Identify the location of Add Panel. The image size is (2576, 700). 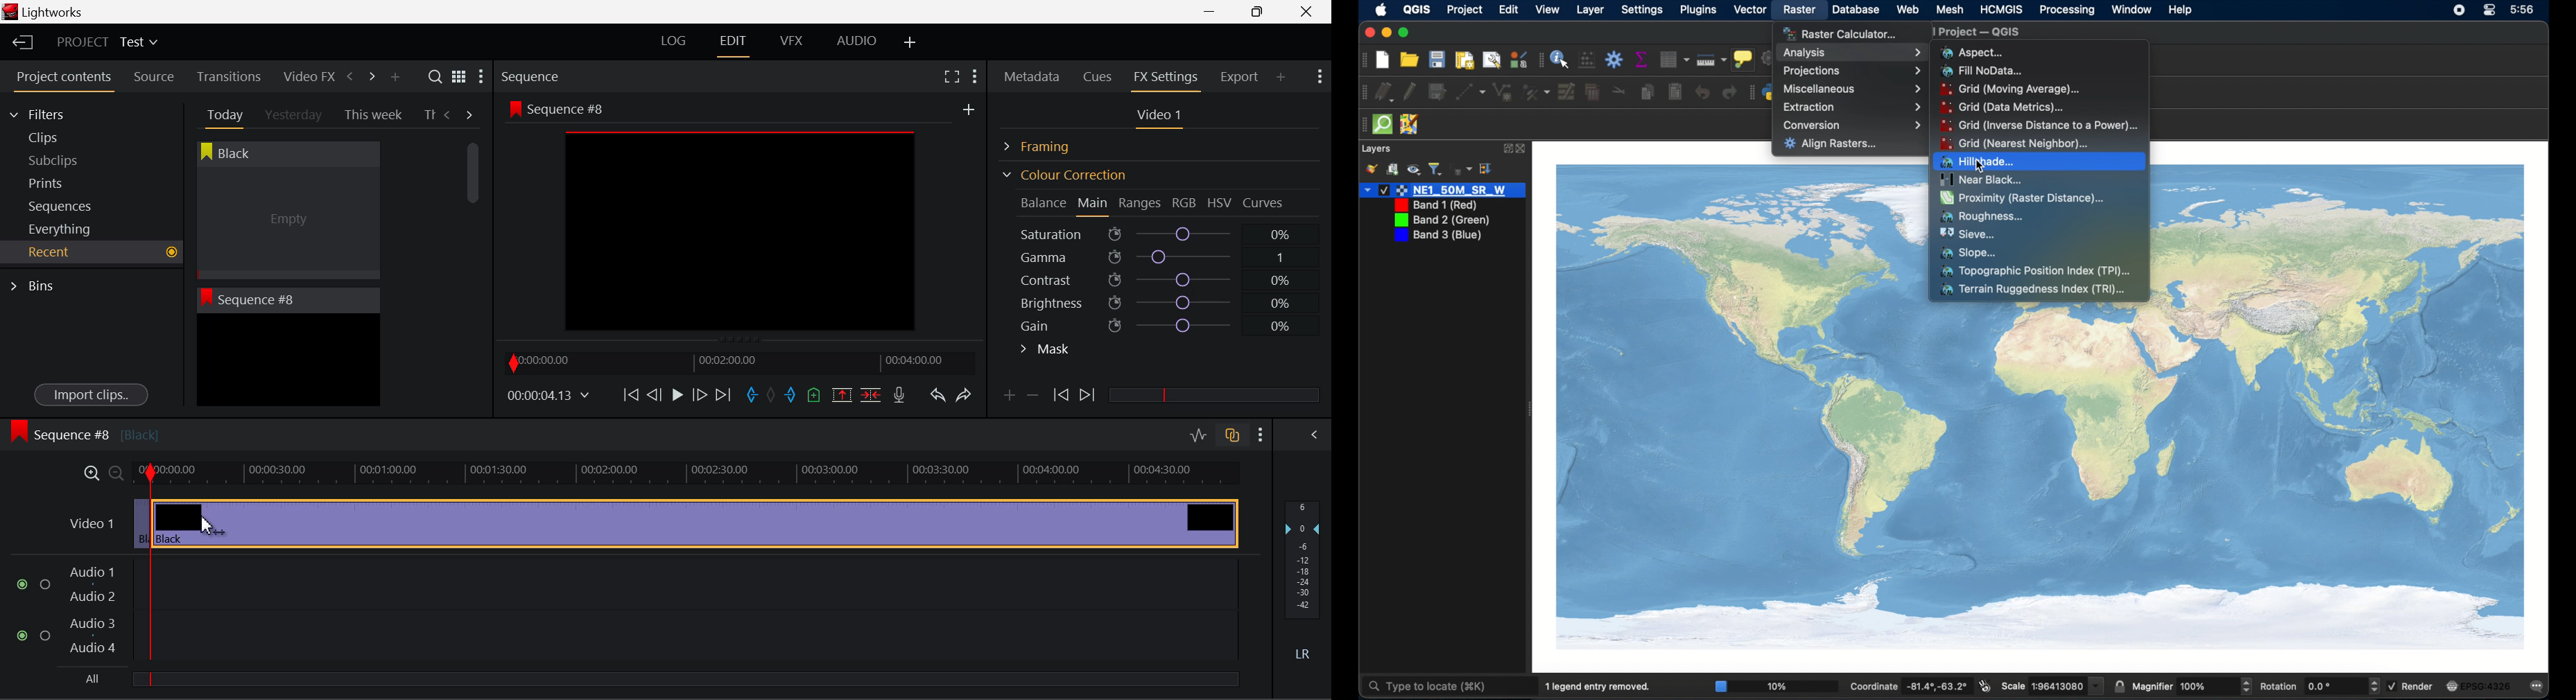
(395, 78).